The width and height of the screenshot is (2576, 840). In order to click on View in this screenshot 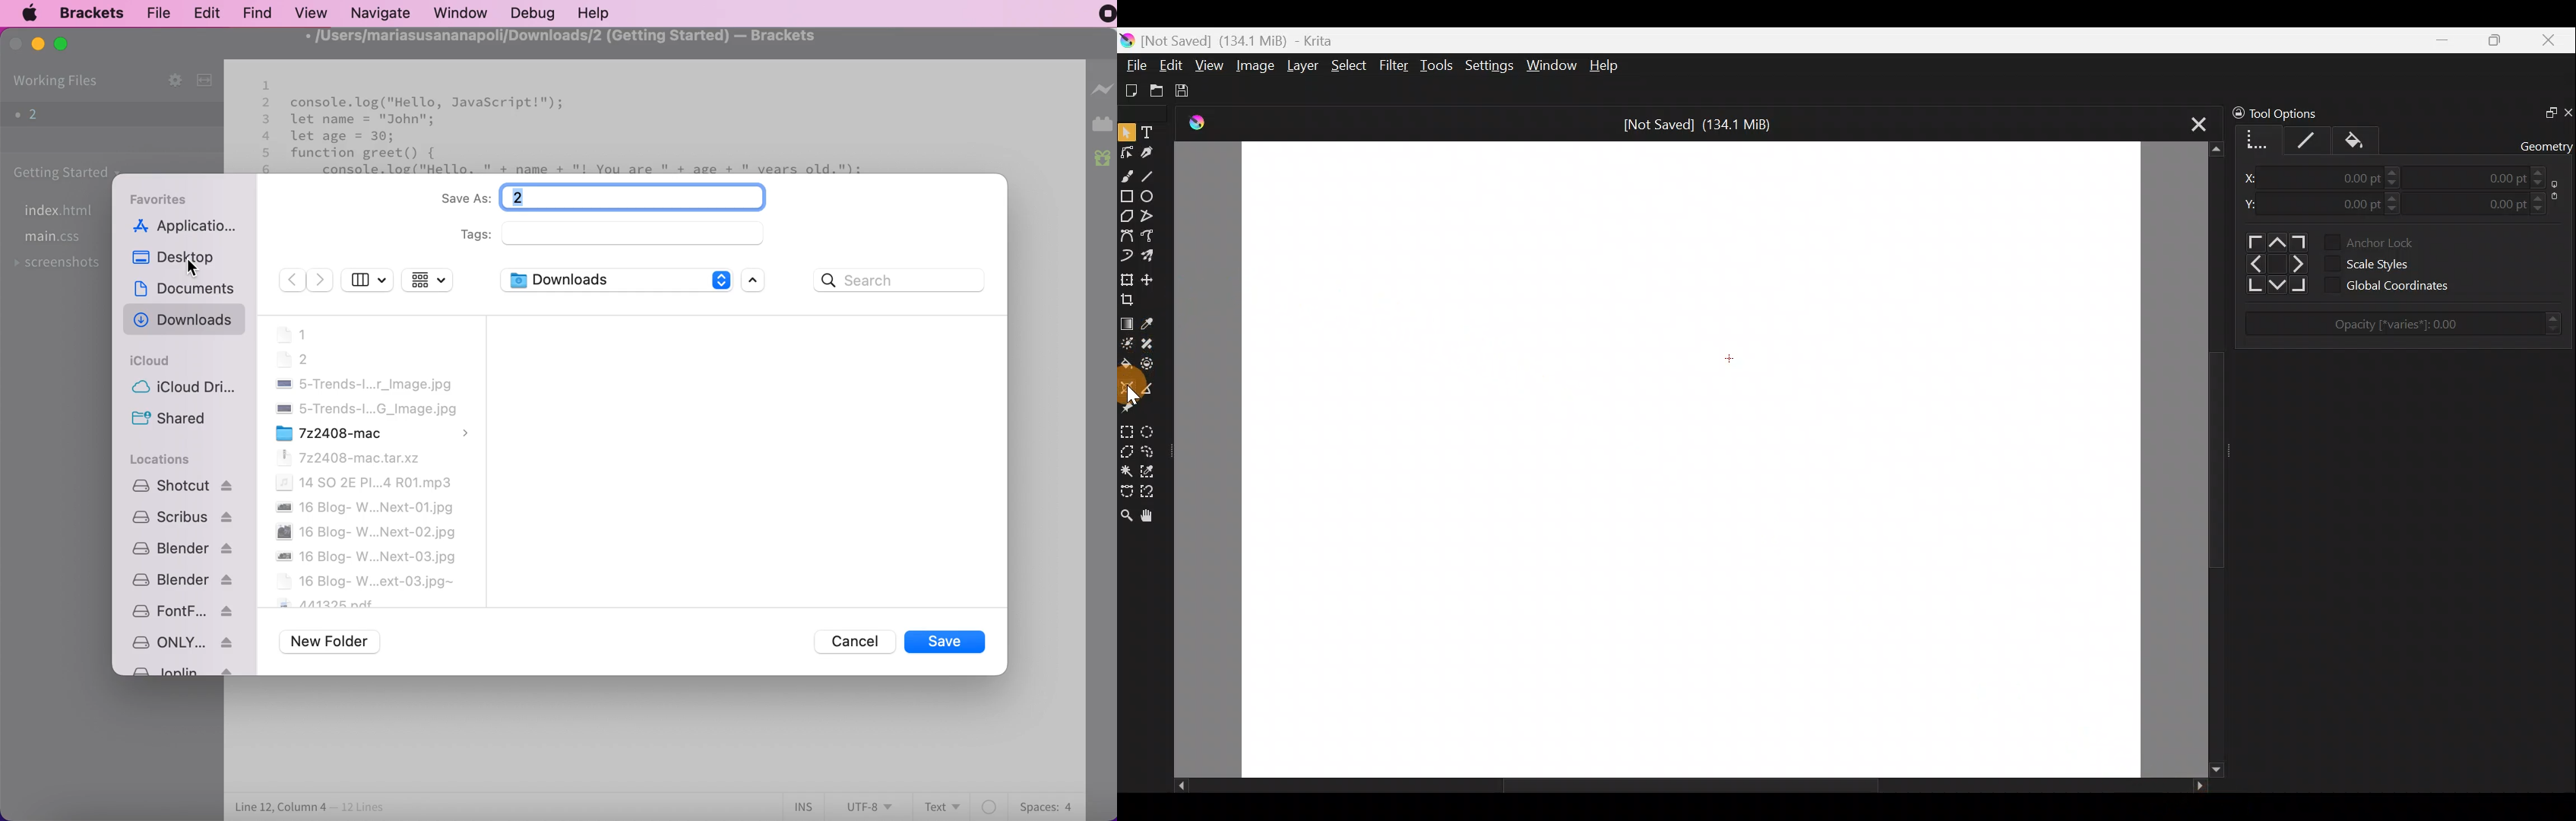, I will do `click(1210, 66)`.